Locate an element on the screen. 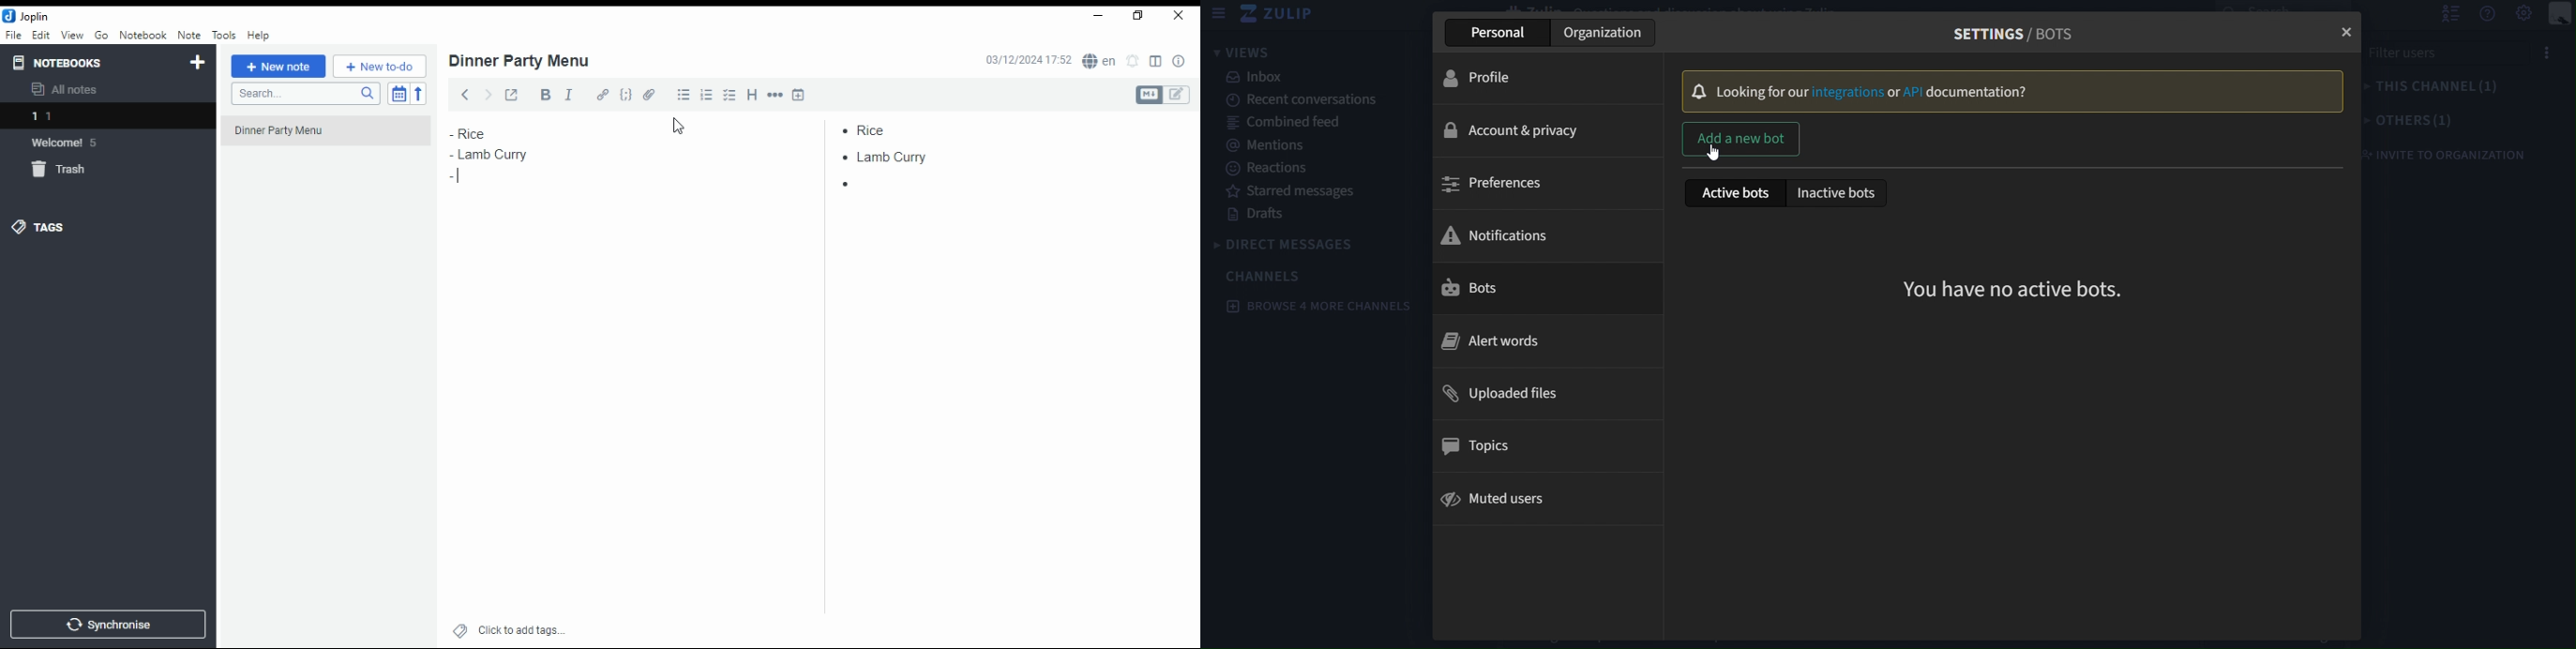 The width and height of the screenshot is (2576, 672). Setting is located at coordinates (2525, 14).